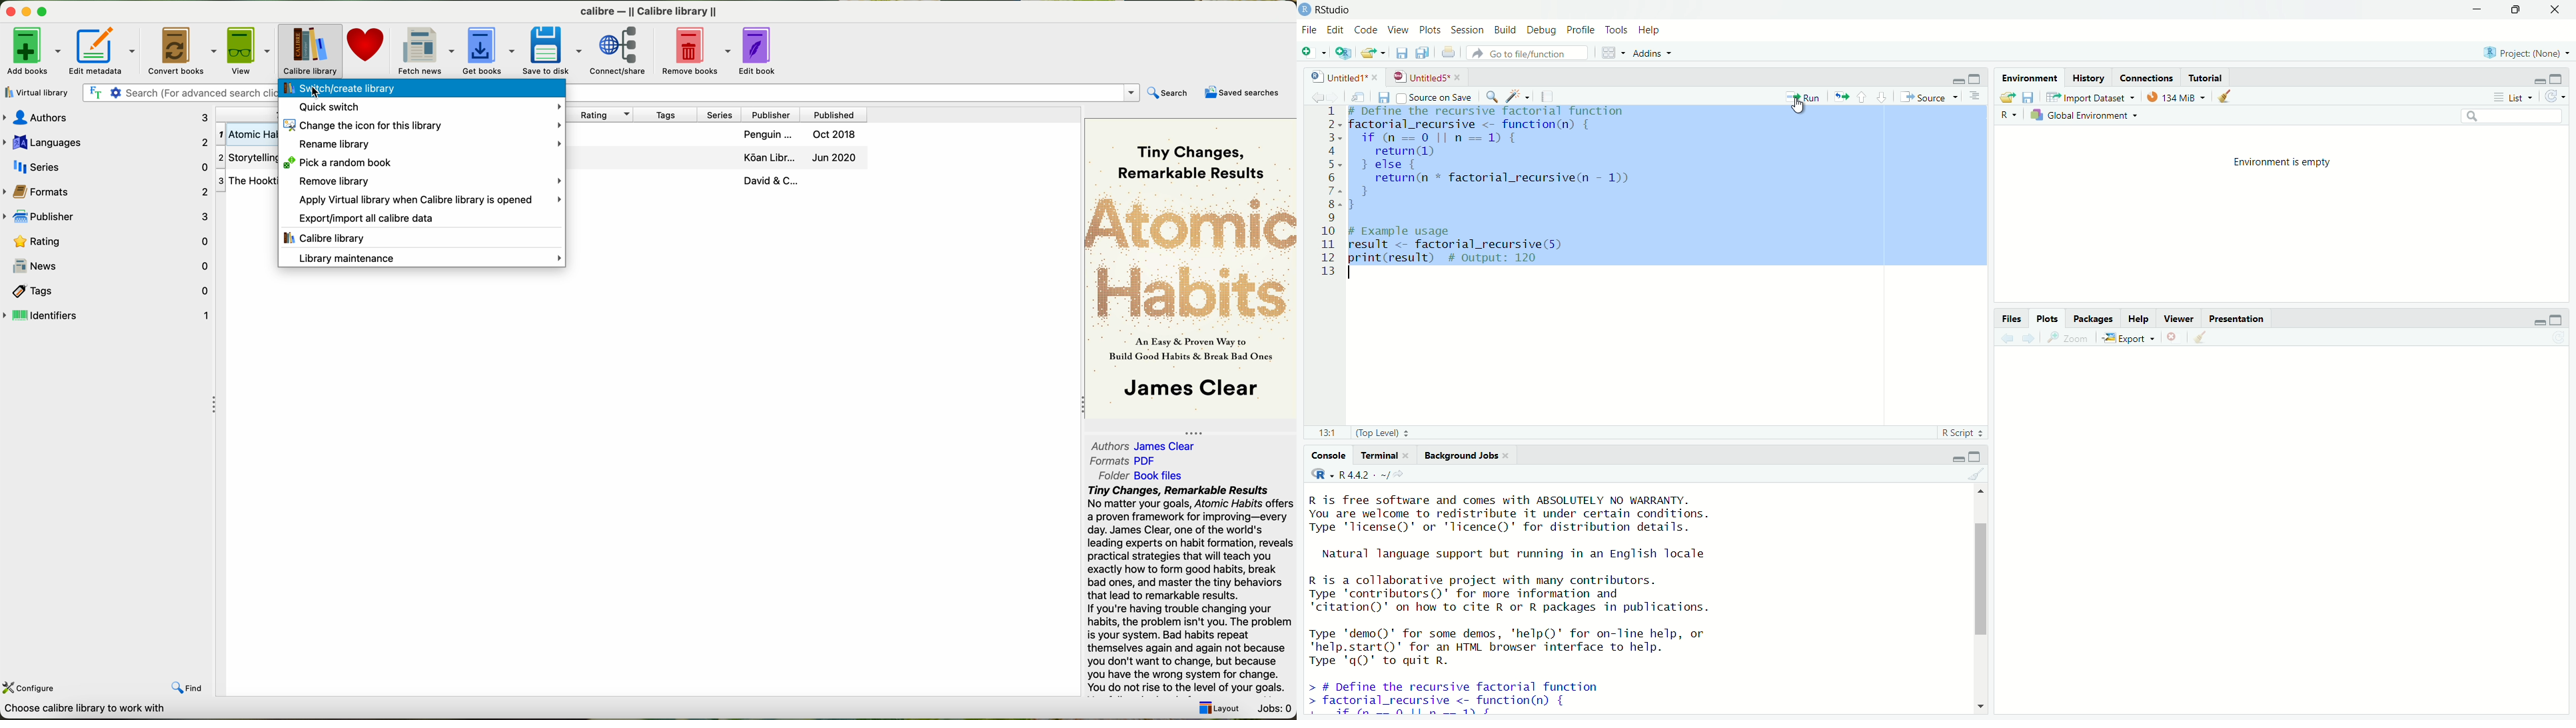 Image resolution: width=2576 pixels, height=728 pixels. Describe the element at coordinates (2512, 97) in the screenshot. I see `List` at that location.